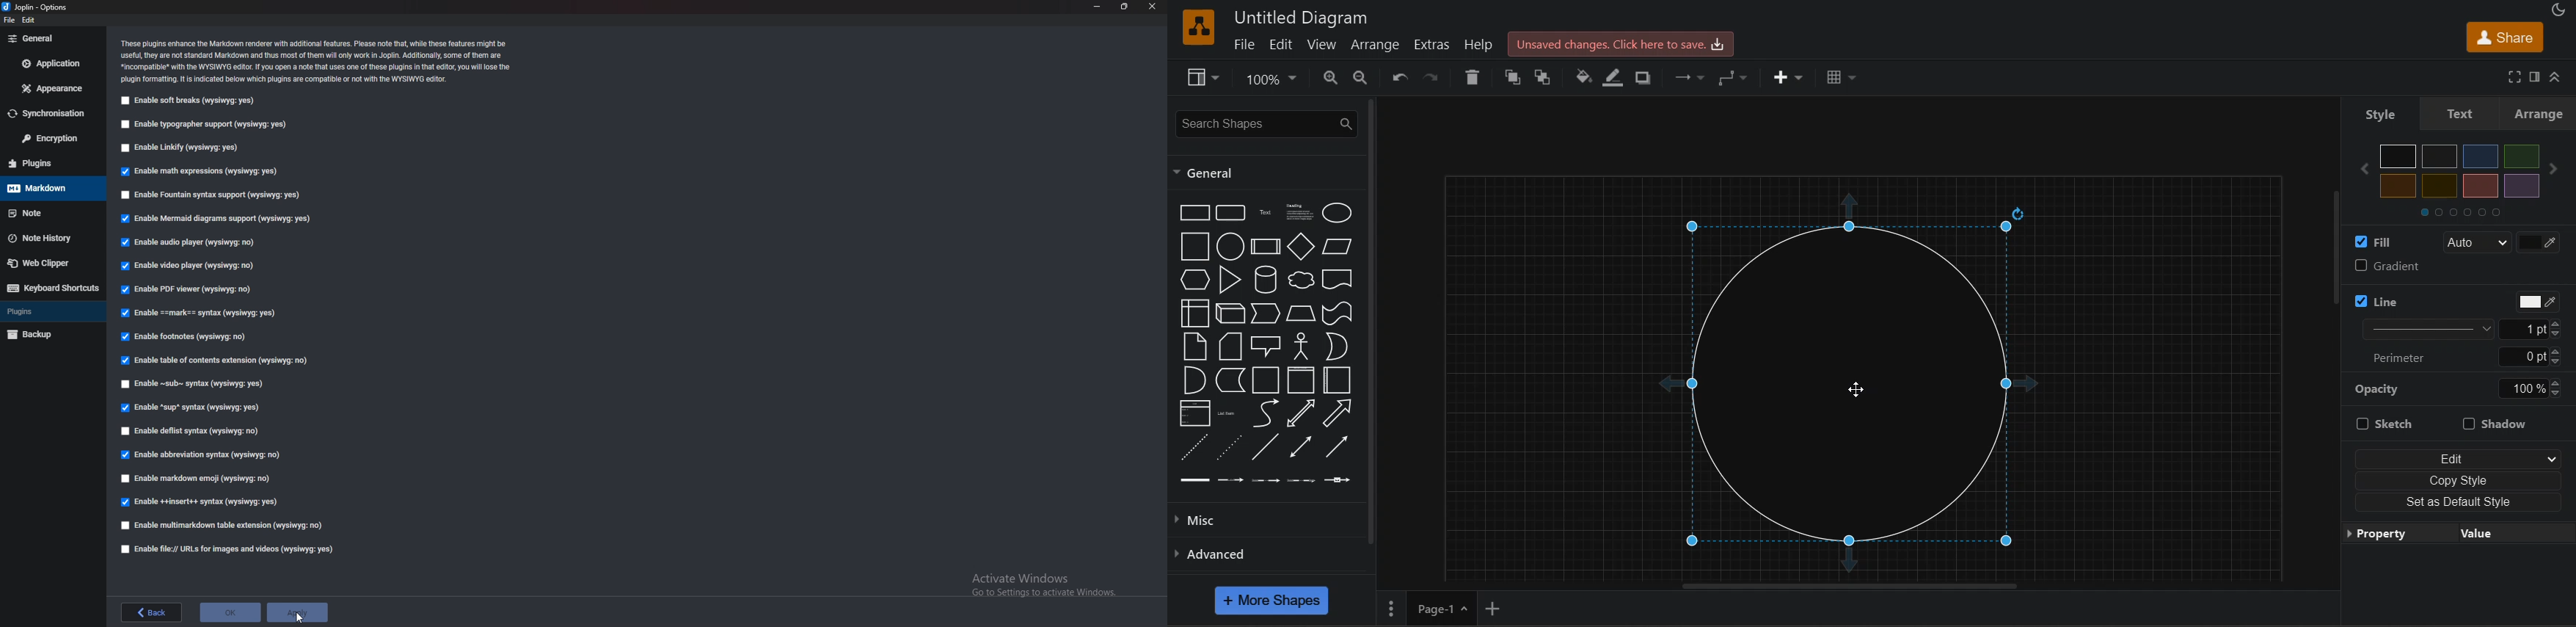 This screenshot has height=644, width=2576. What do you see at coordinates (2532, 358) in the screenshot?
I see `0 pt` at bounding box center [2532, 358].